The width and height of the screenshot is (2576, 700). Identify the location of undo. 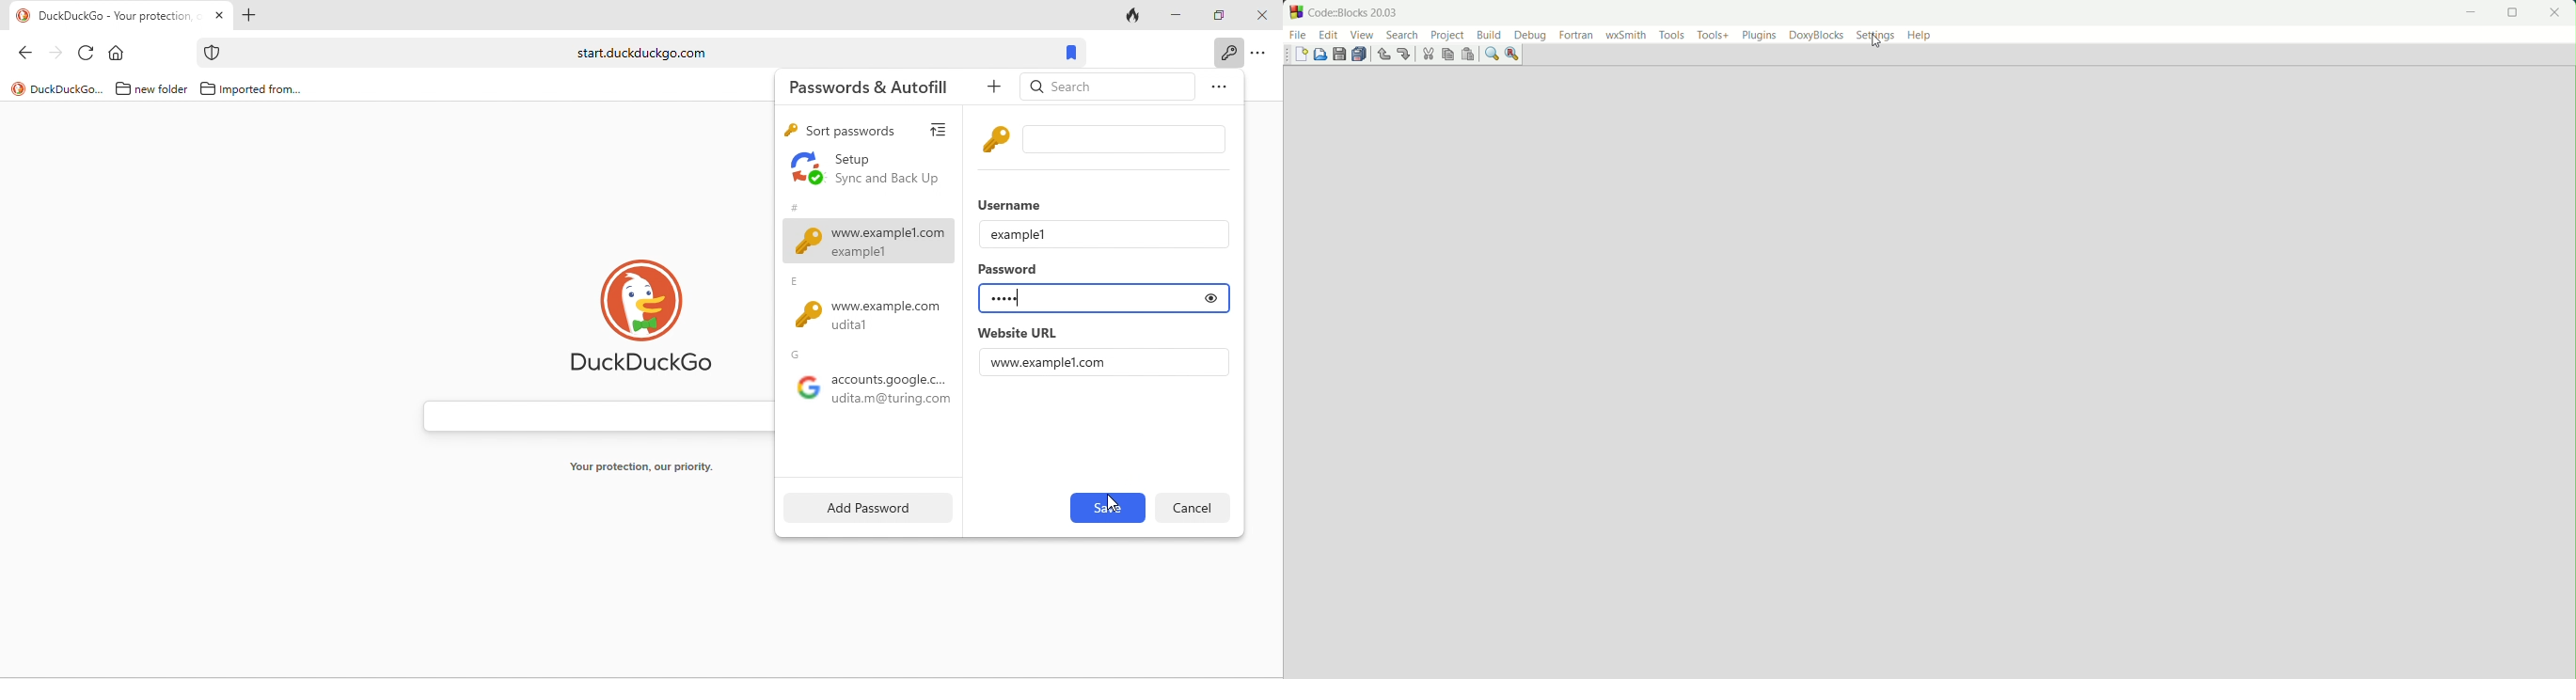
(1383, 55).